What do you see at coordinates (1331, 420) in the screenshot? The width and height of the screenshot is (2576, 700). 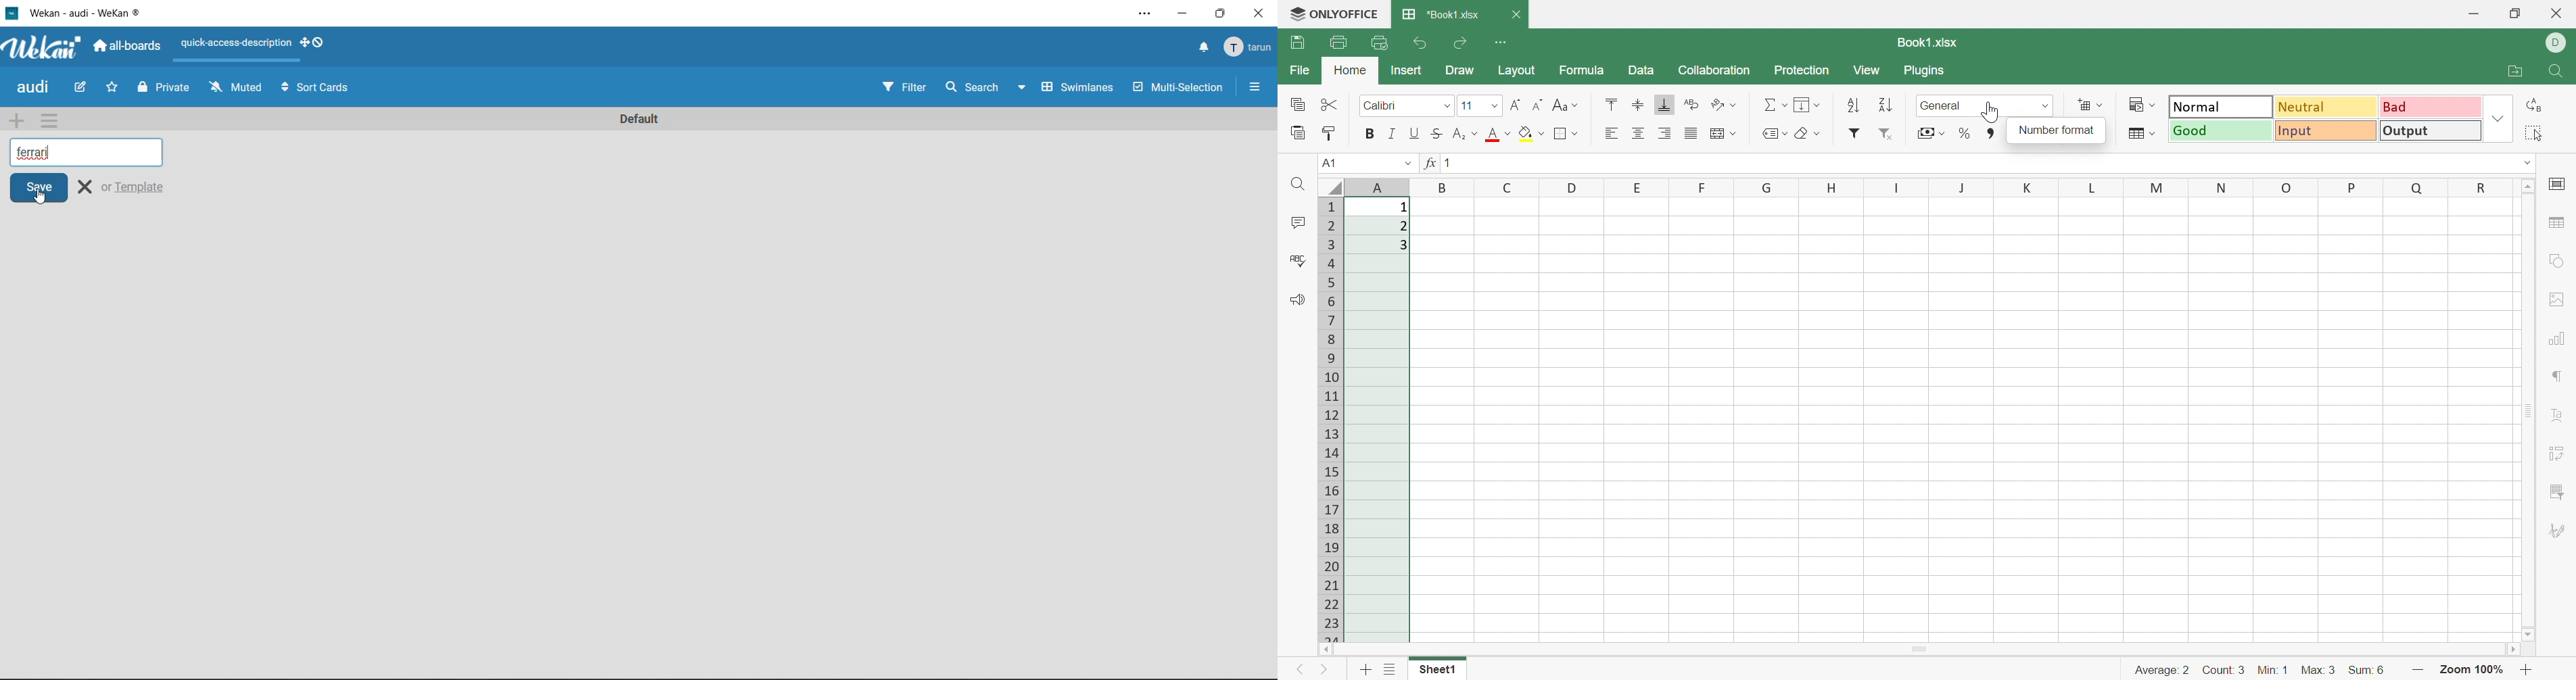 I see `Row numbers` at bounding box center [1331, 420].